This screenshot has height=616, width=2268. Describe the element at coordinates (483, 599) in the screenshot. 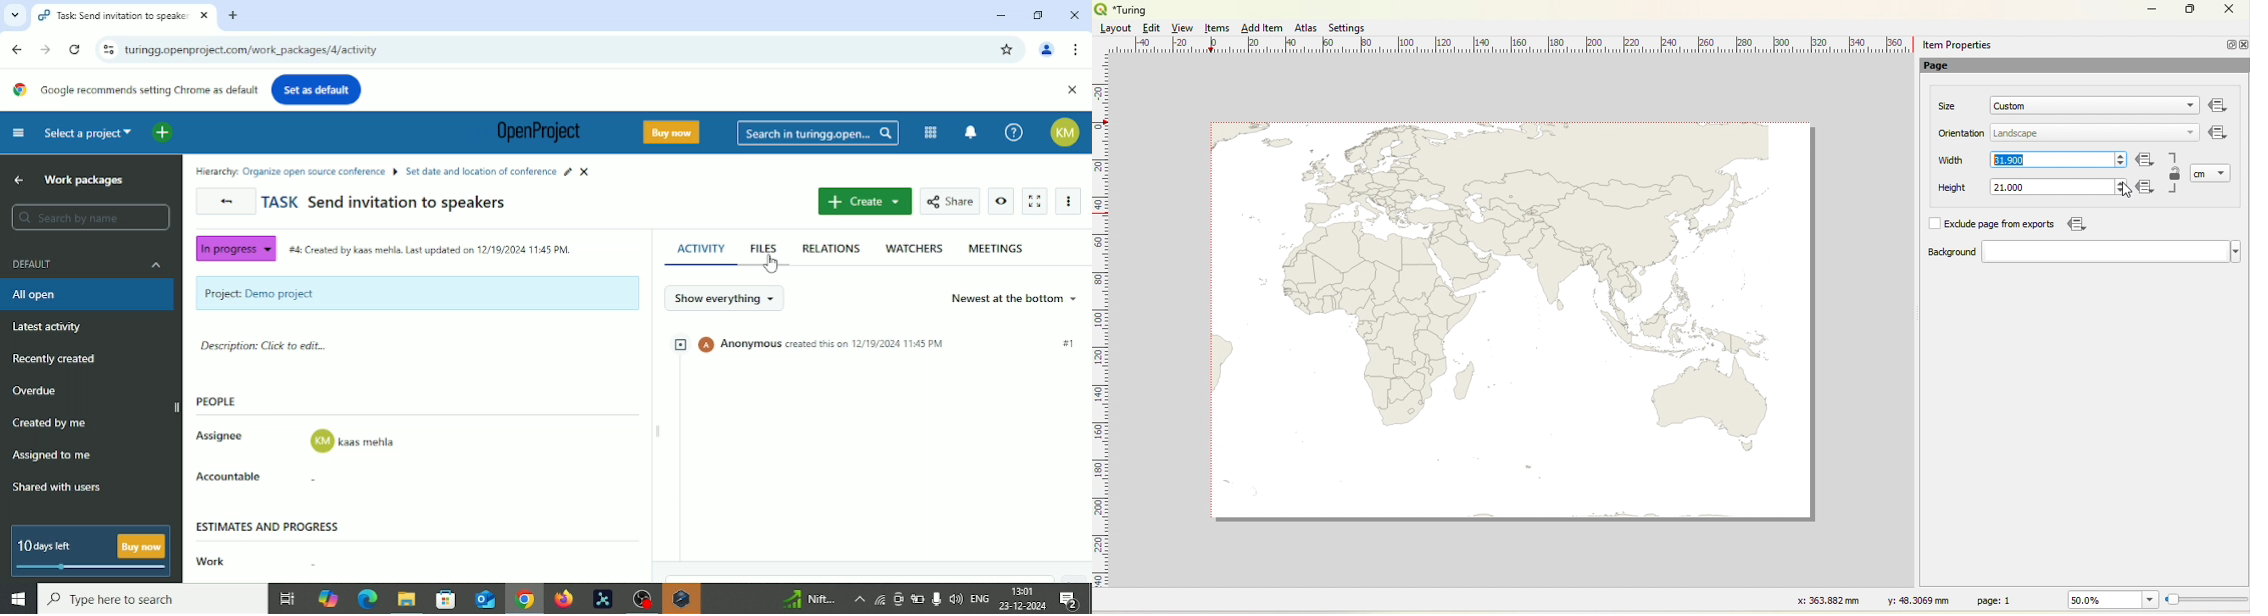

I see `Outlook` at that location.